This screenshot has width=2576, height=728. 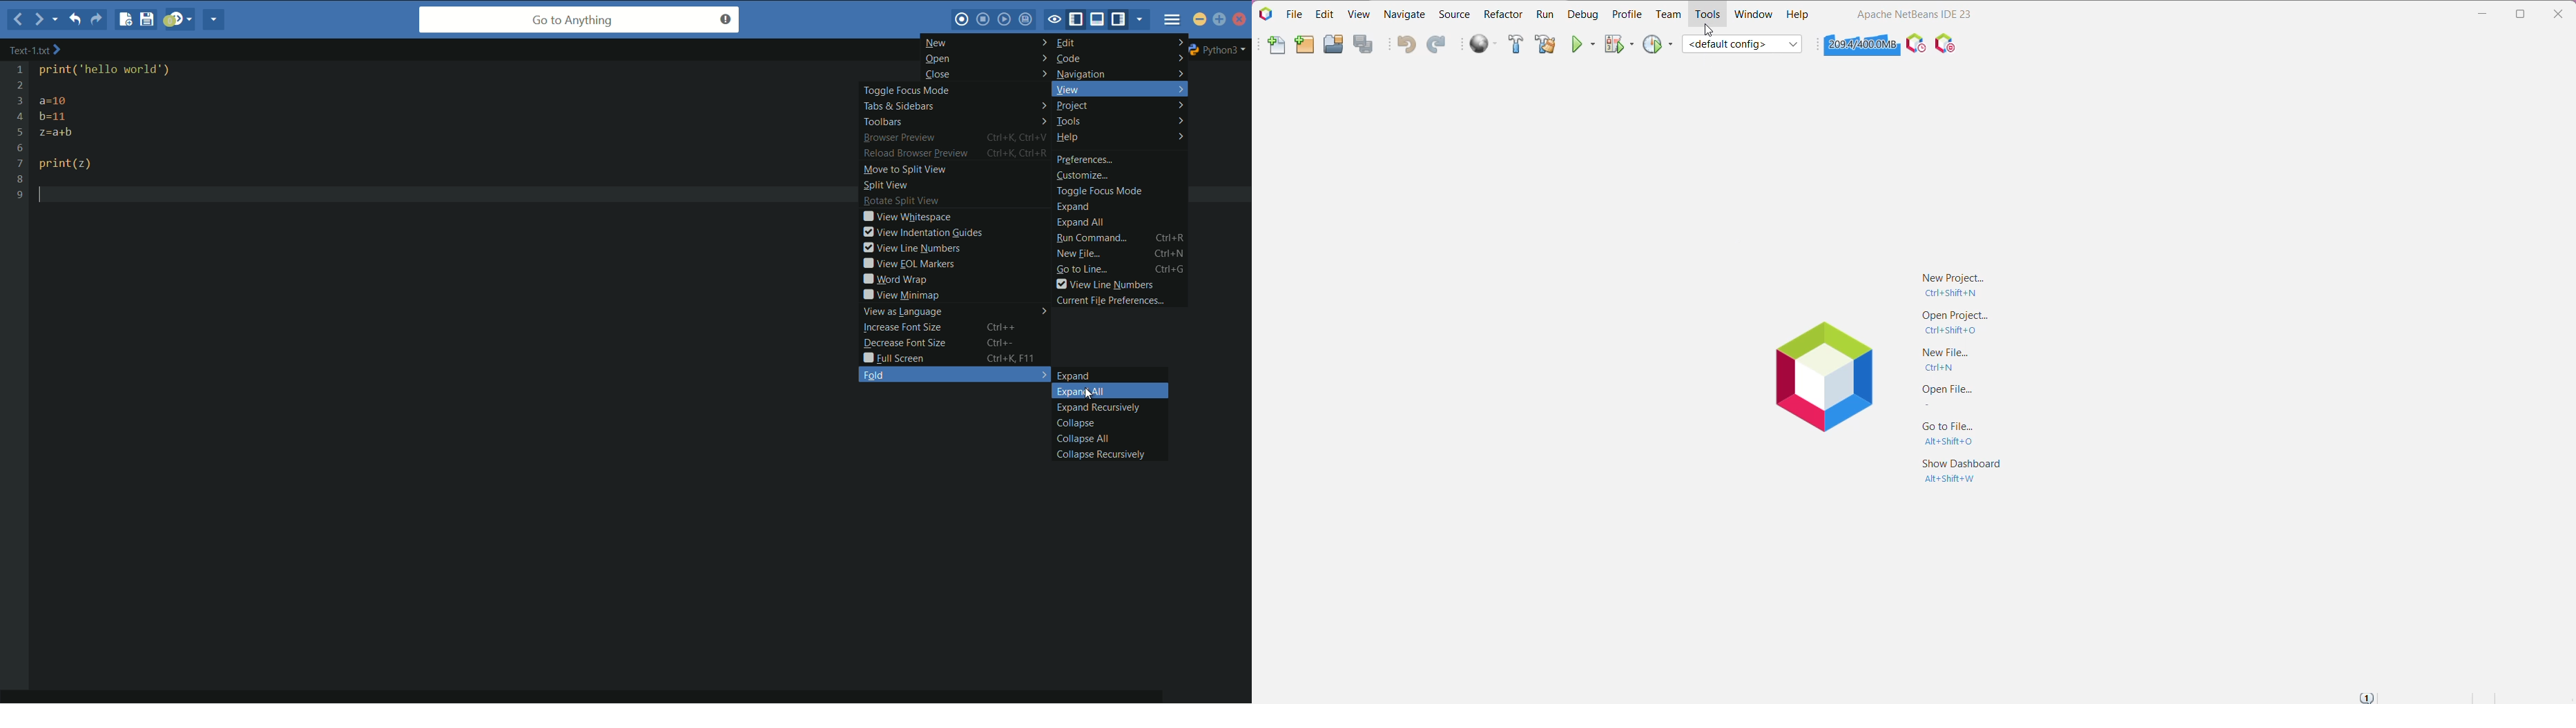 What do you see at coordinates (1121, 107) in the screenshot?
I see `project` at bounding box center [1121, 107].